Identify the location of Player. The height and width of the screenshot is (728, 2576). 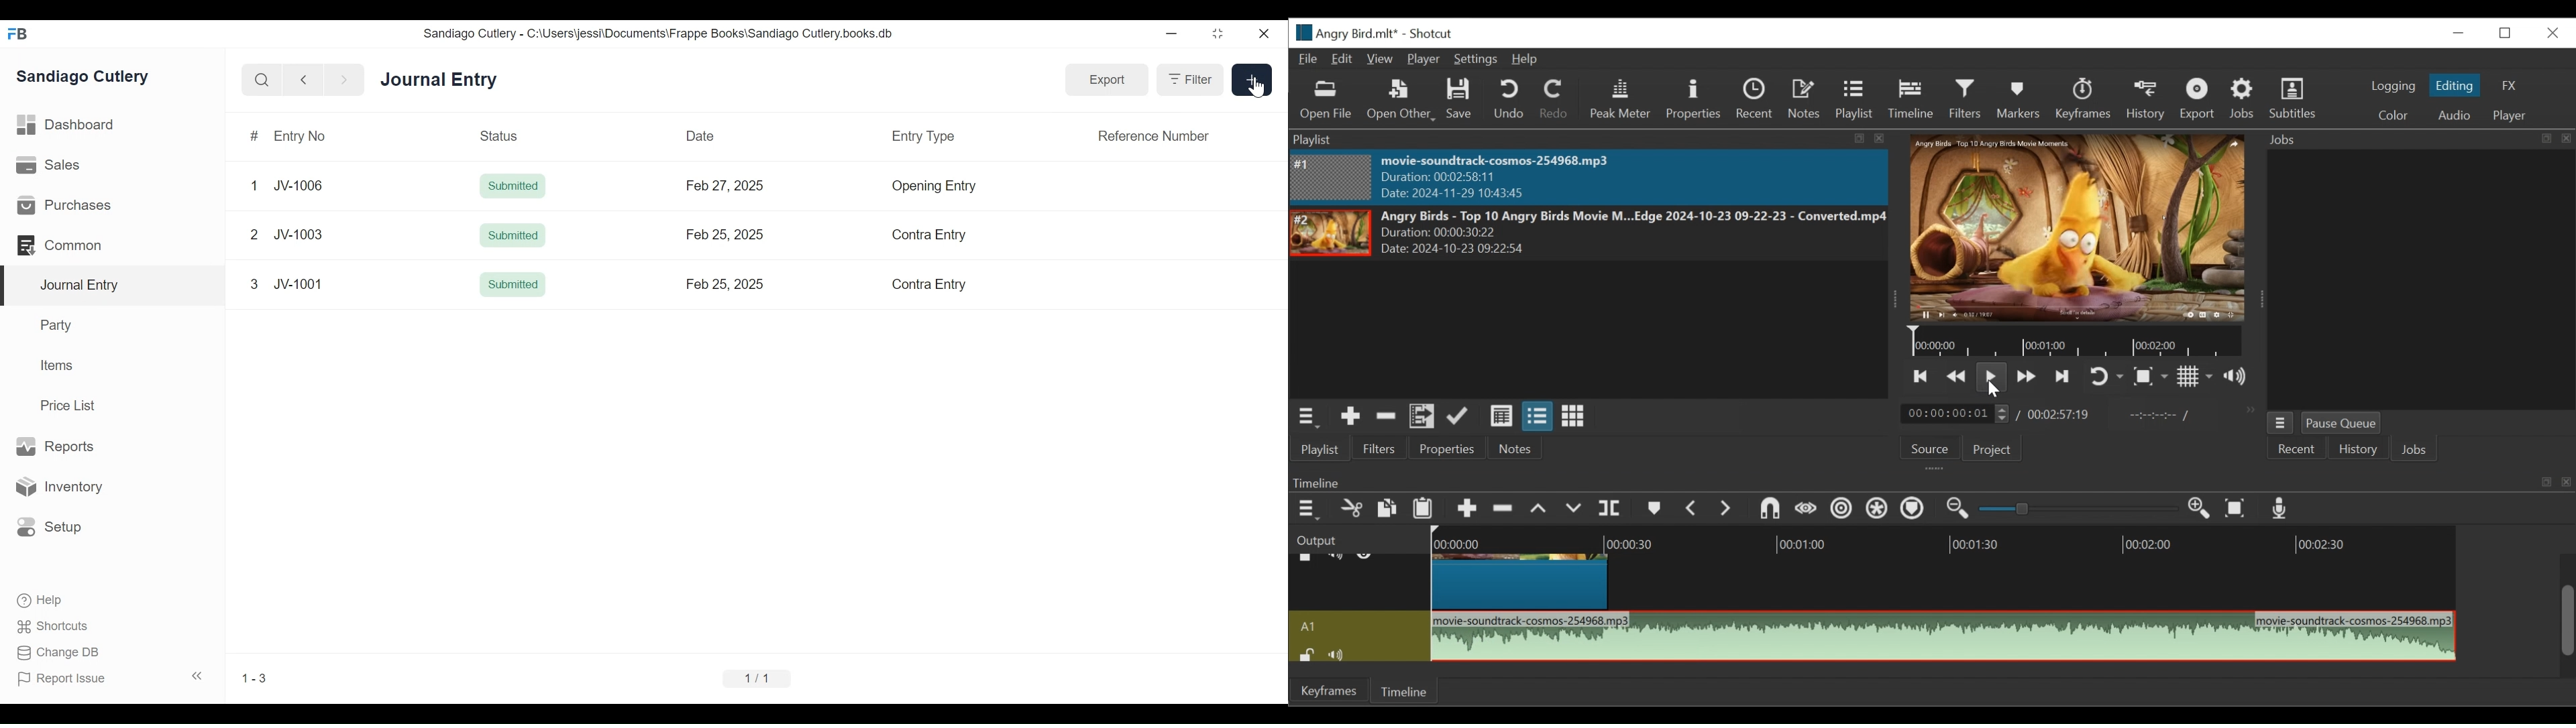
(2511, 117).